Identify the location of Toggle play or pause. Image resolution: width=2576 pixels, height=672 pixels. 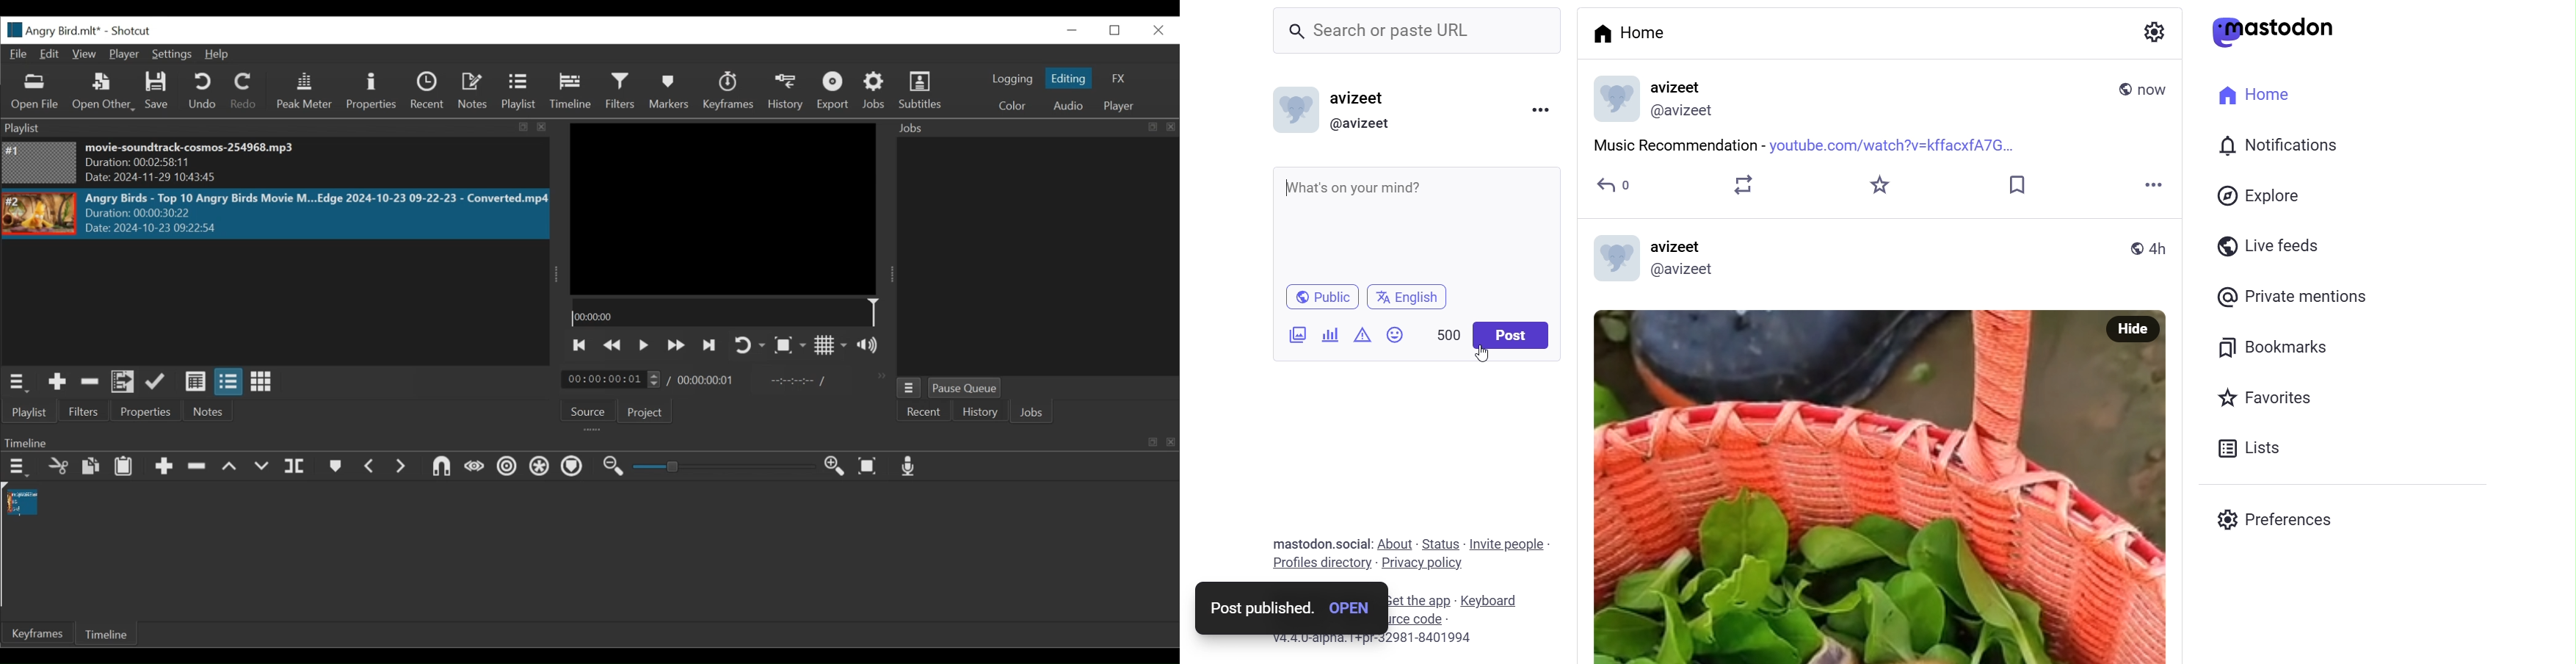
(644, 346).